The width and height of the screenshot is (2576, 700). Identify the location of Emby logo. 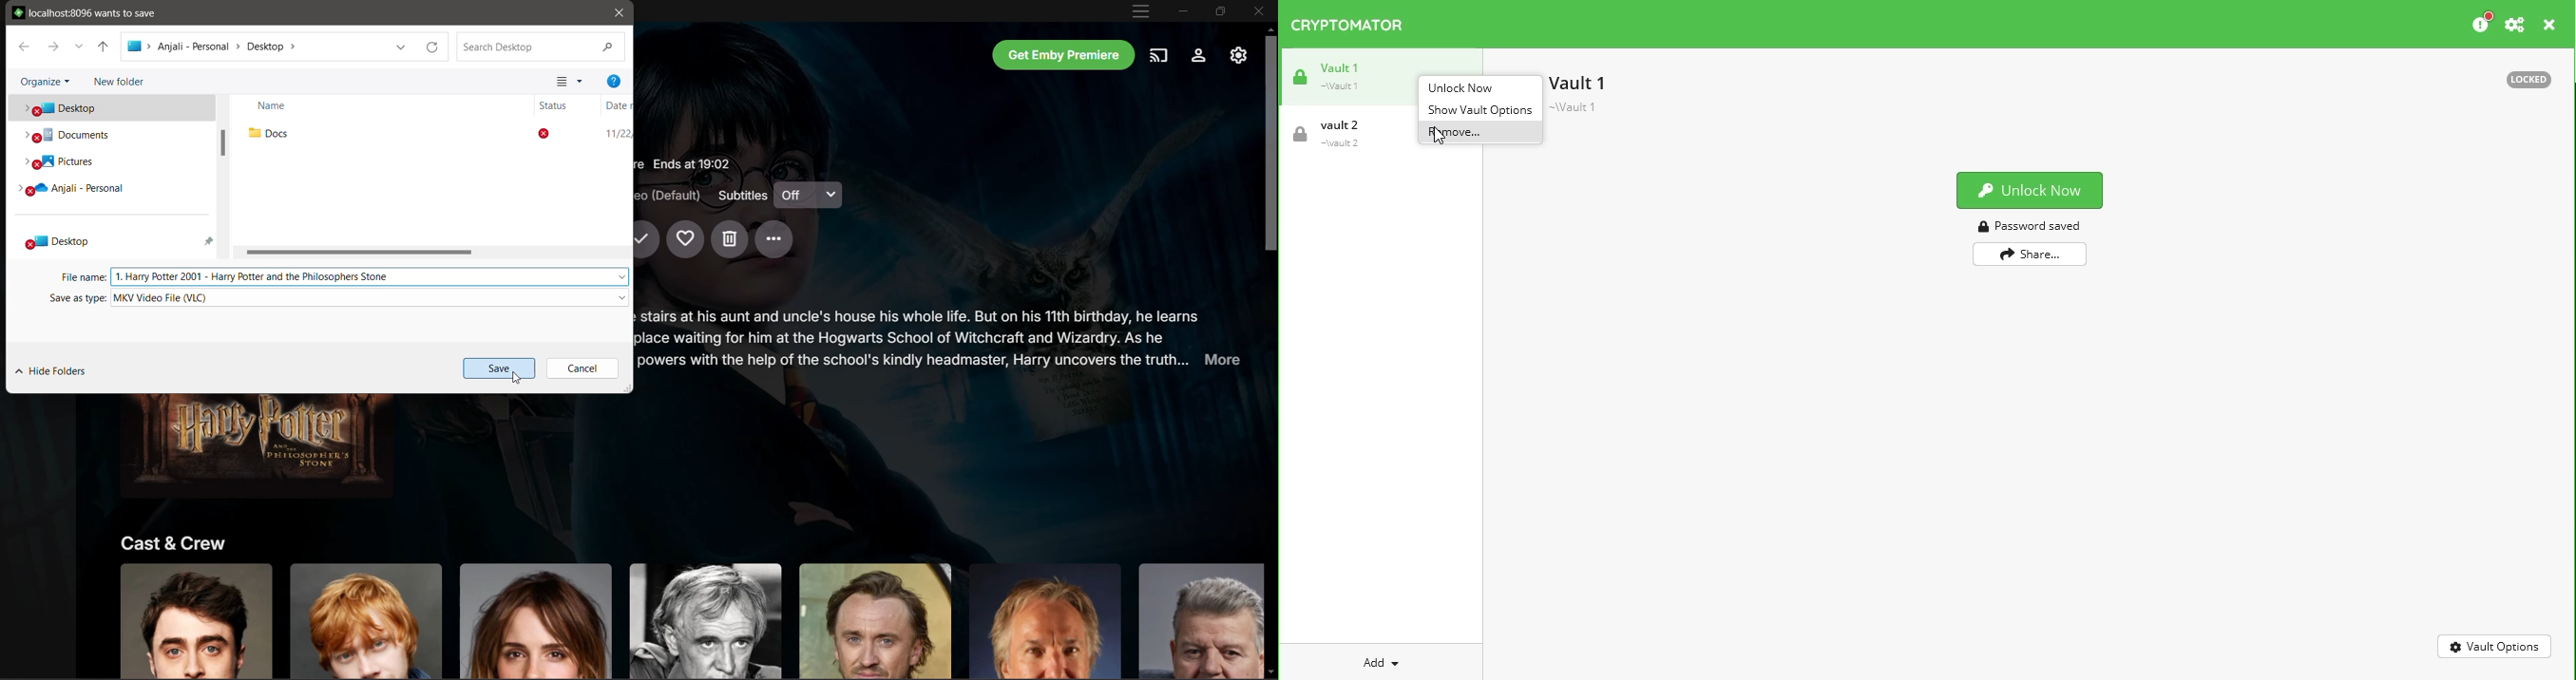
(18, 13).